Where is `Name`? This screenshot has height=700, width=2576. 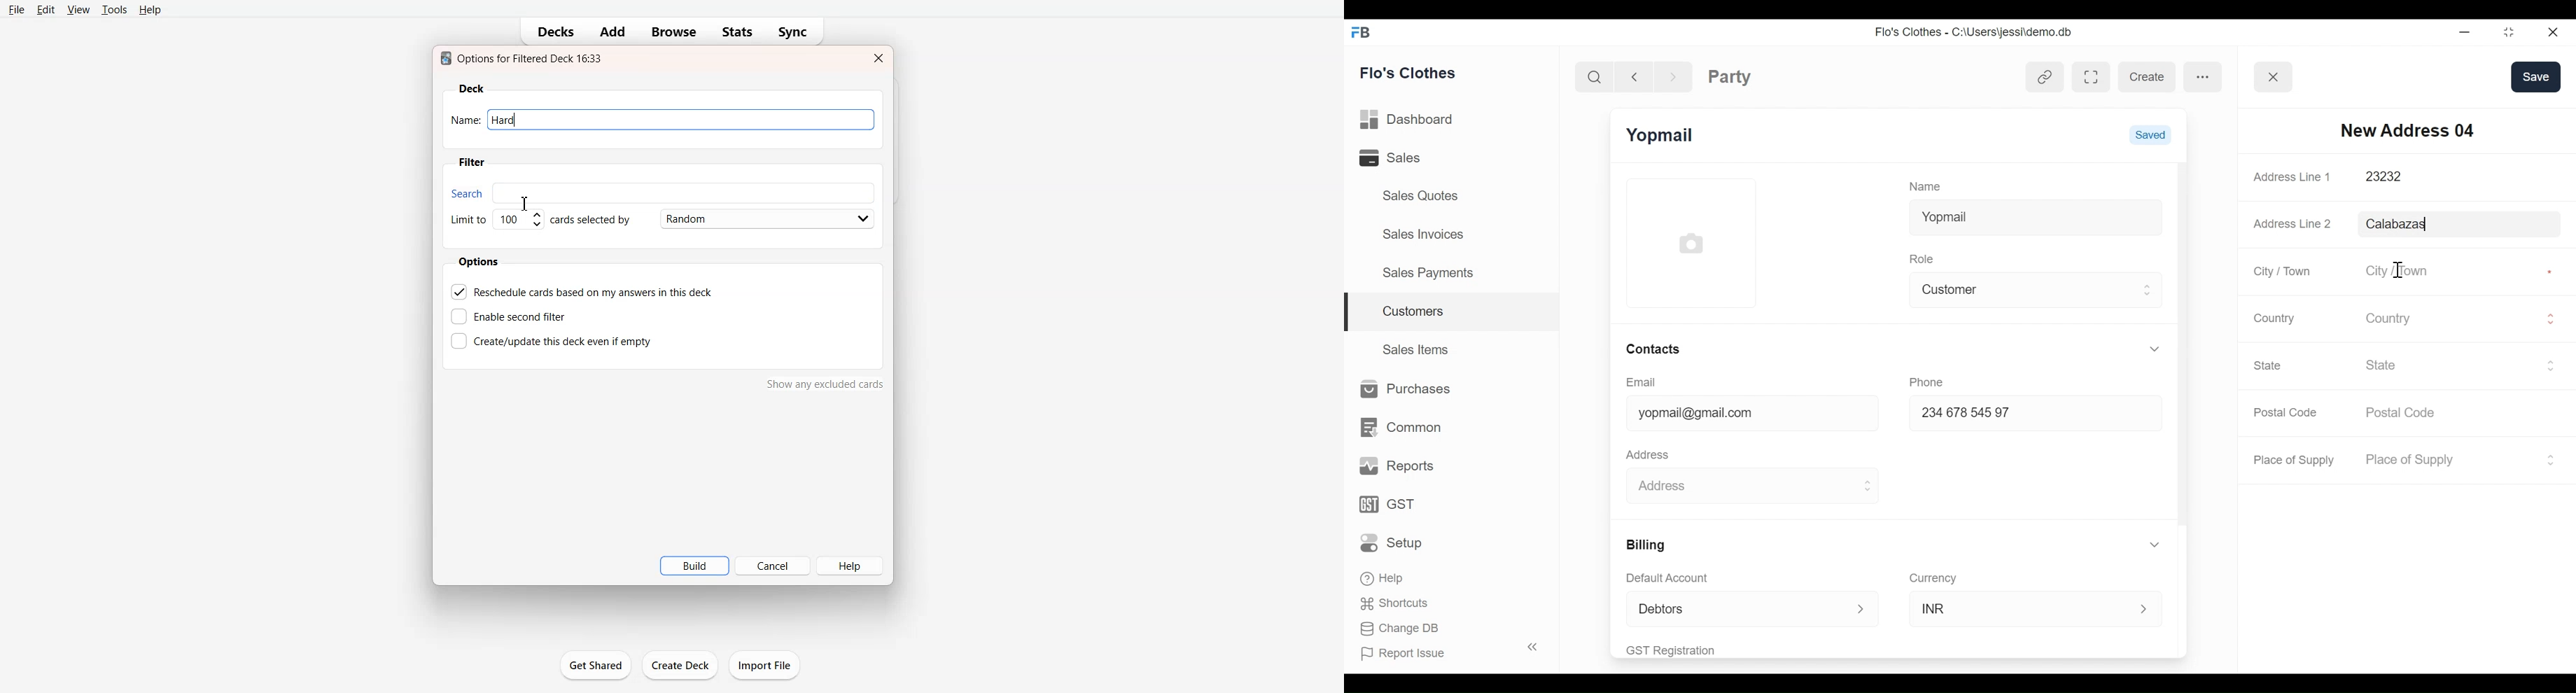
Name is located at coordinates (1928, 185).